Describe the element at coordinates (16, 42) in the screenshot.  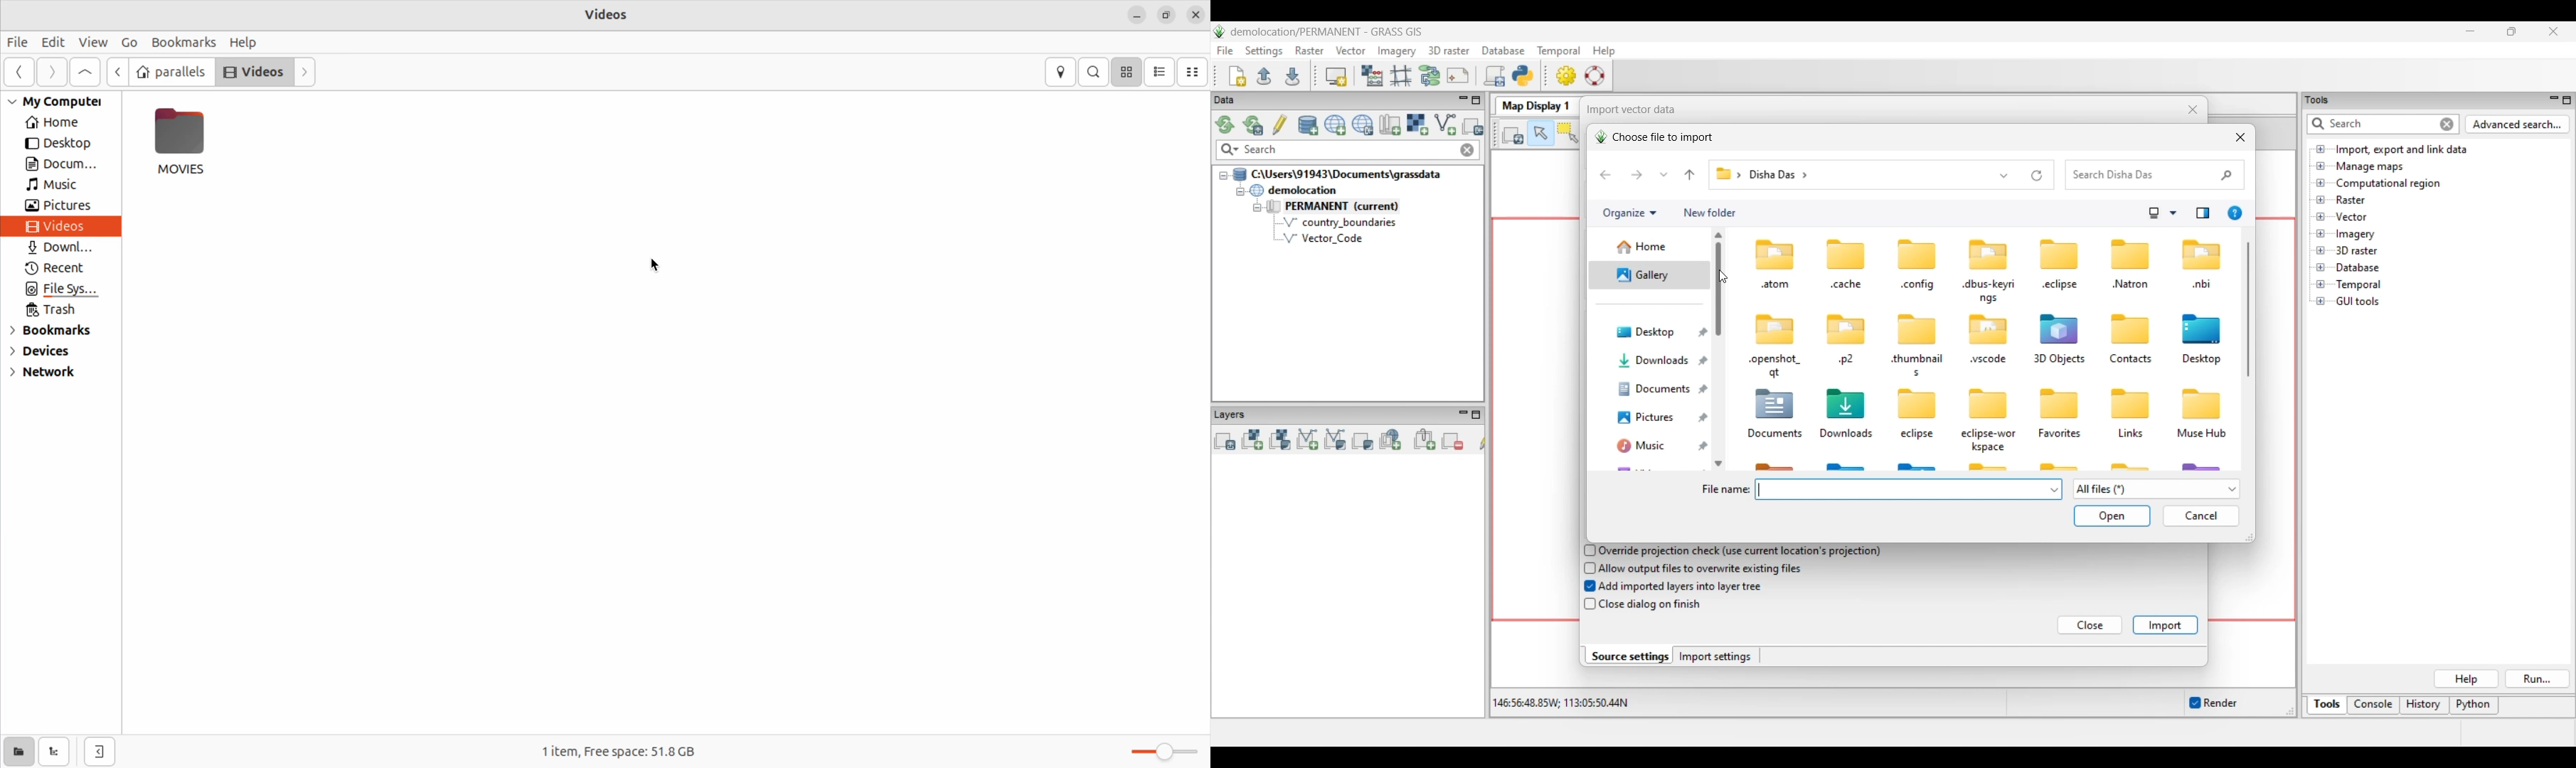
I see `File` at that location.